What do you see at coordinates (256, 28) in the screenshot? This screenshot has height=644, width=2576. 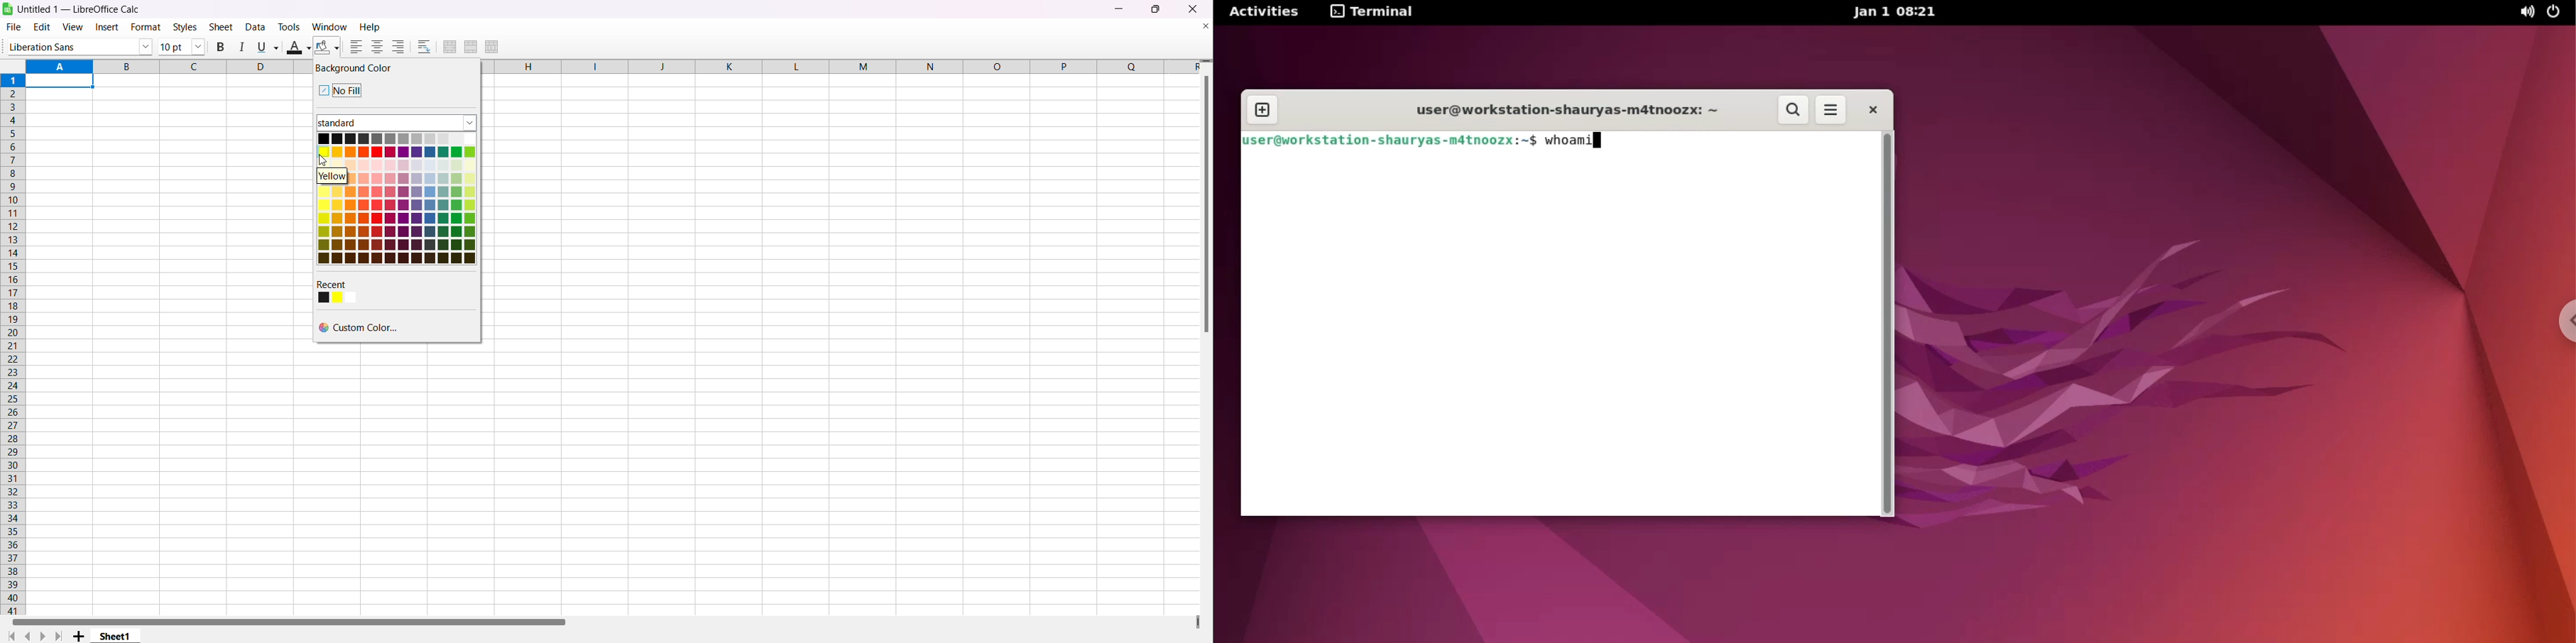 I see `data` at bounding box center [256, 28].